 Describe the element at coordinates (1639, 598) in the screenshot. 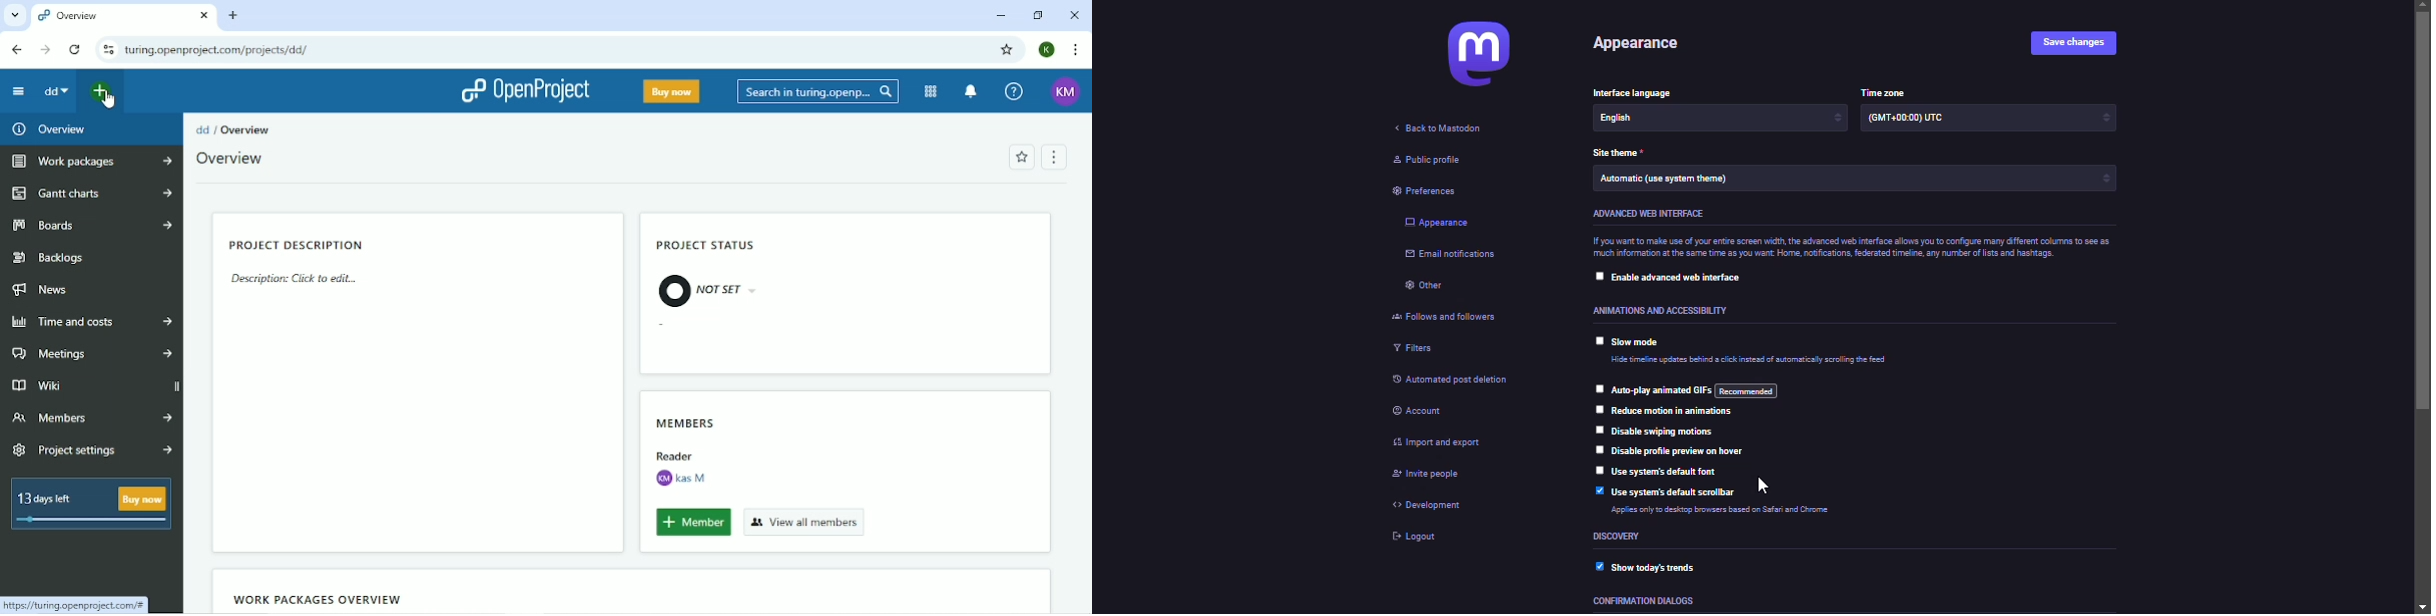

I see `dialoges` at that location.